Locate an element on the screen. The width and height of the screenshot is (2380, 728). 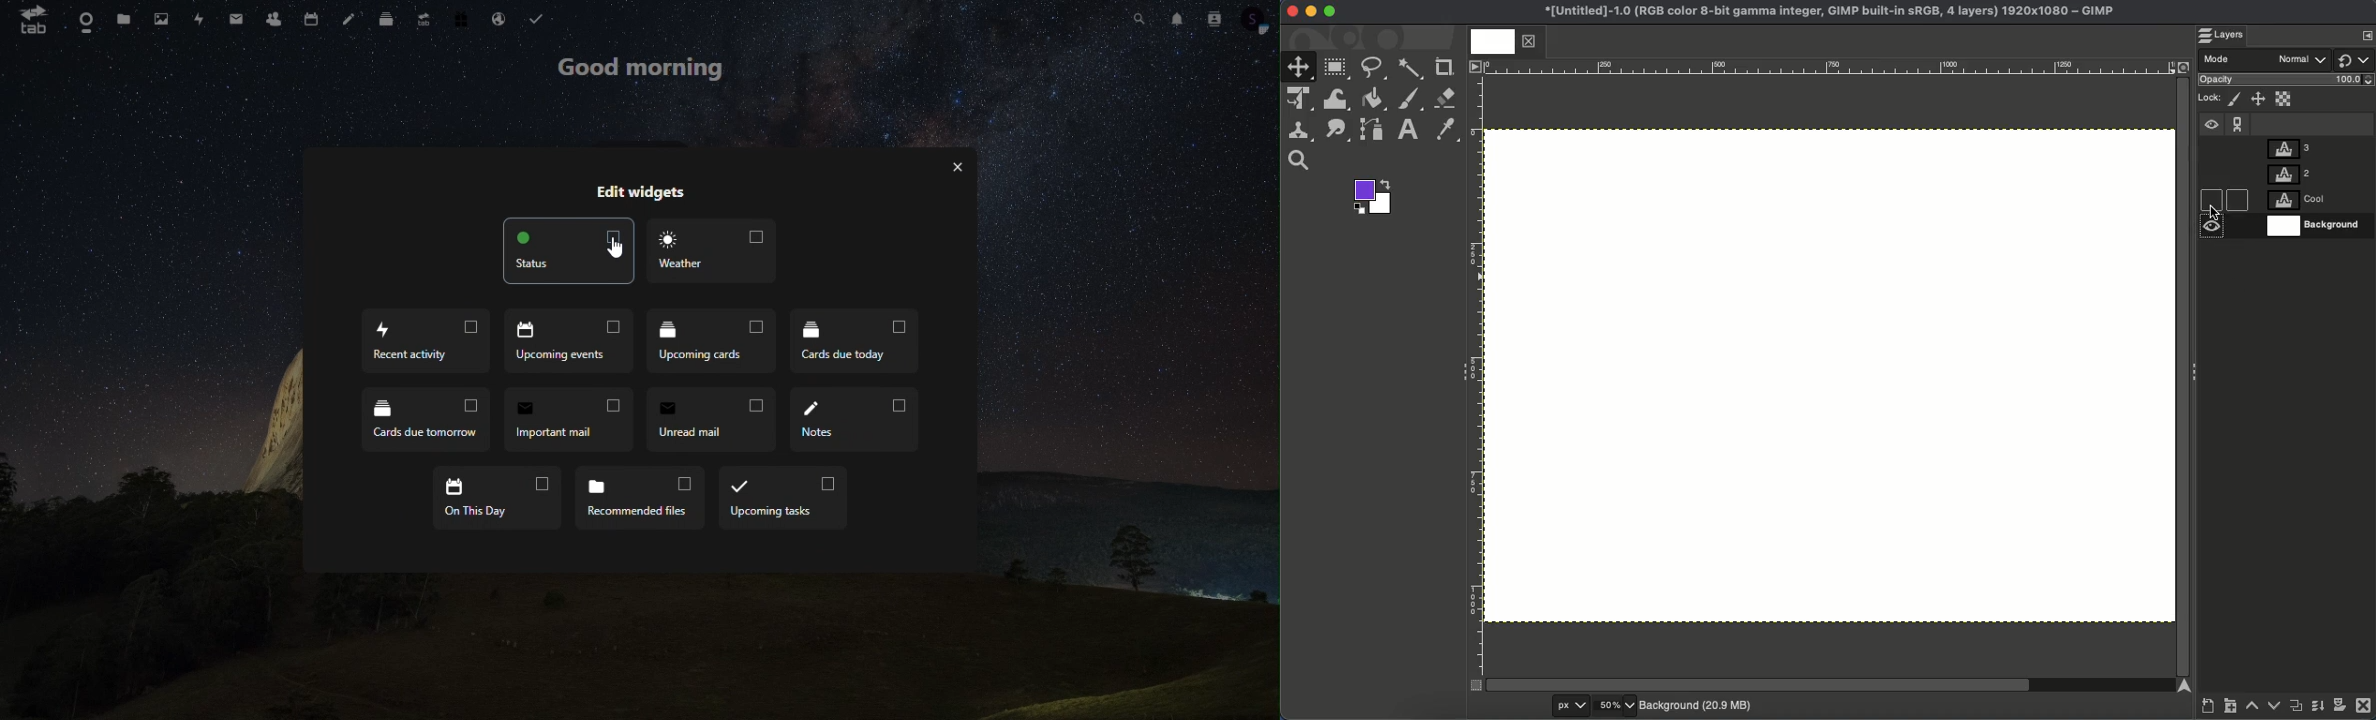
Unified transformation is located at coordinates (1302, 100).